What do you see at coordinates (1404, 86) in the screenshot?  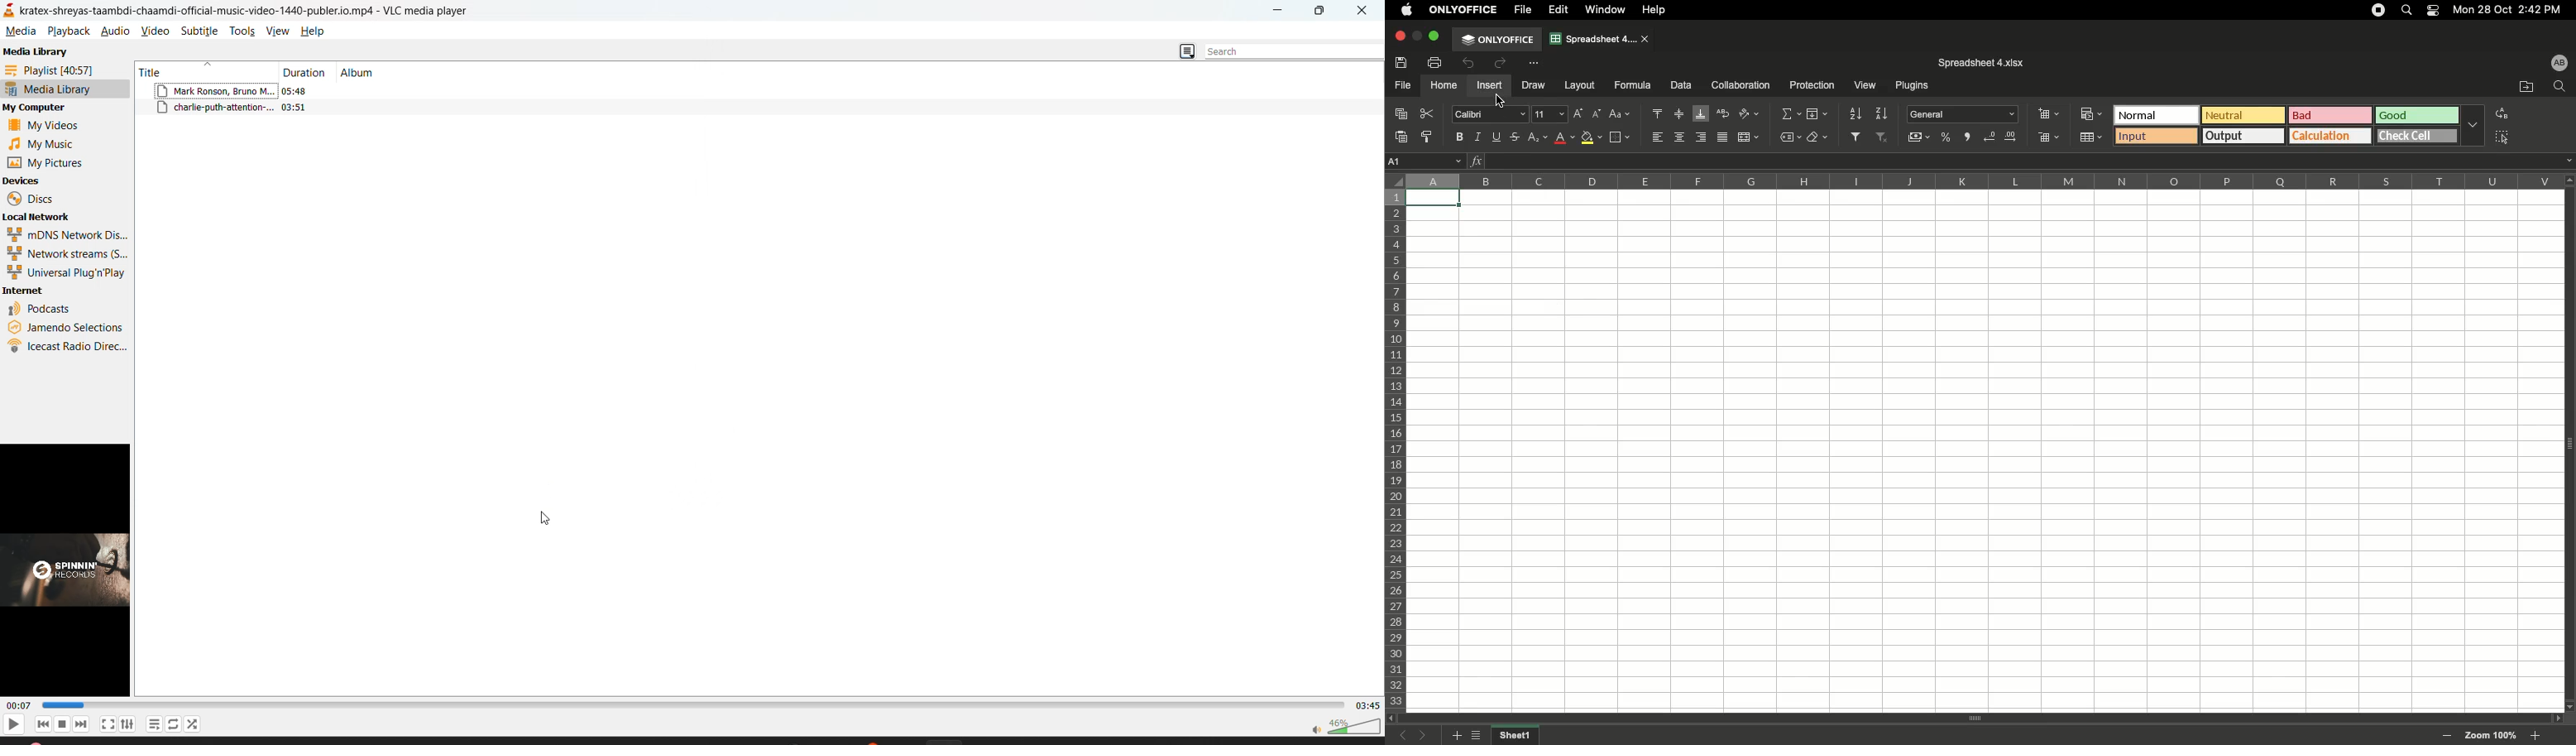 I see `File` at bounding box center [1404, 86].